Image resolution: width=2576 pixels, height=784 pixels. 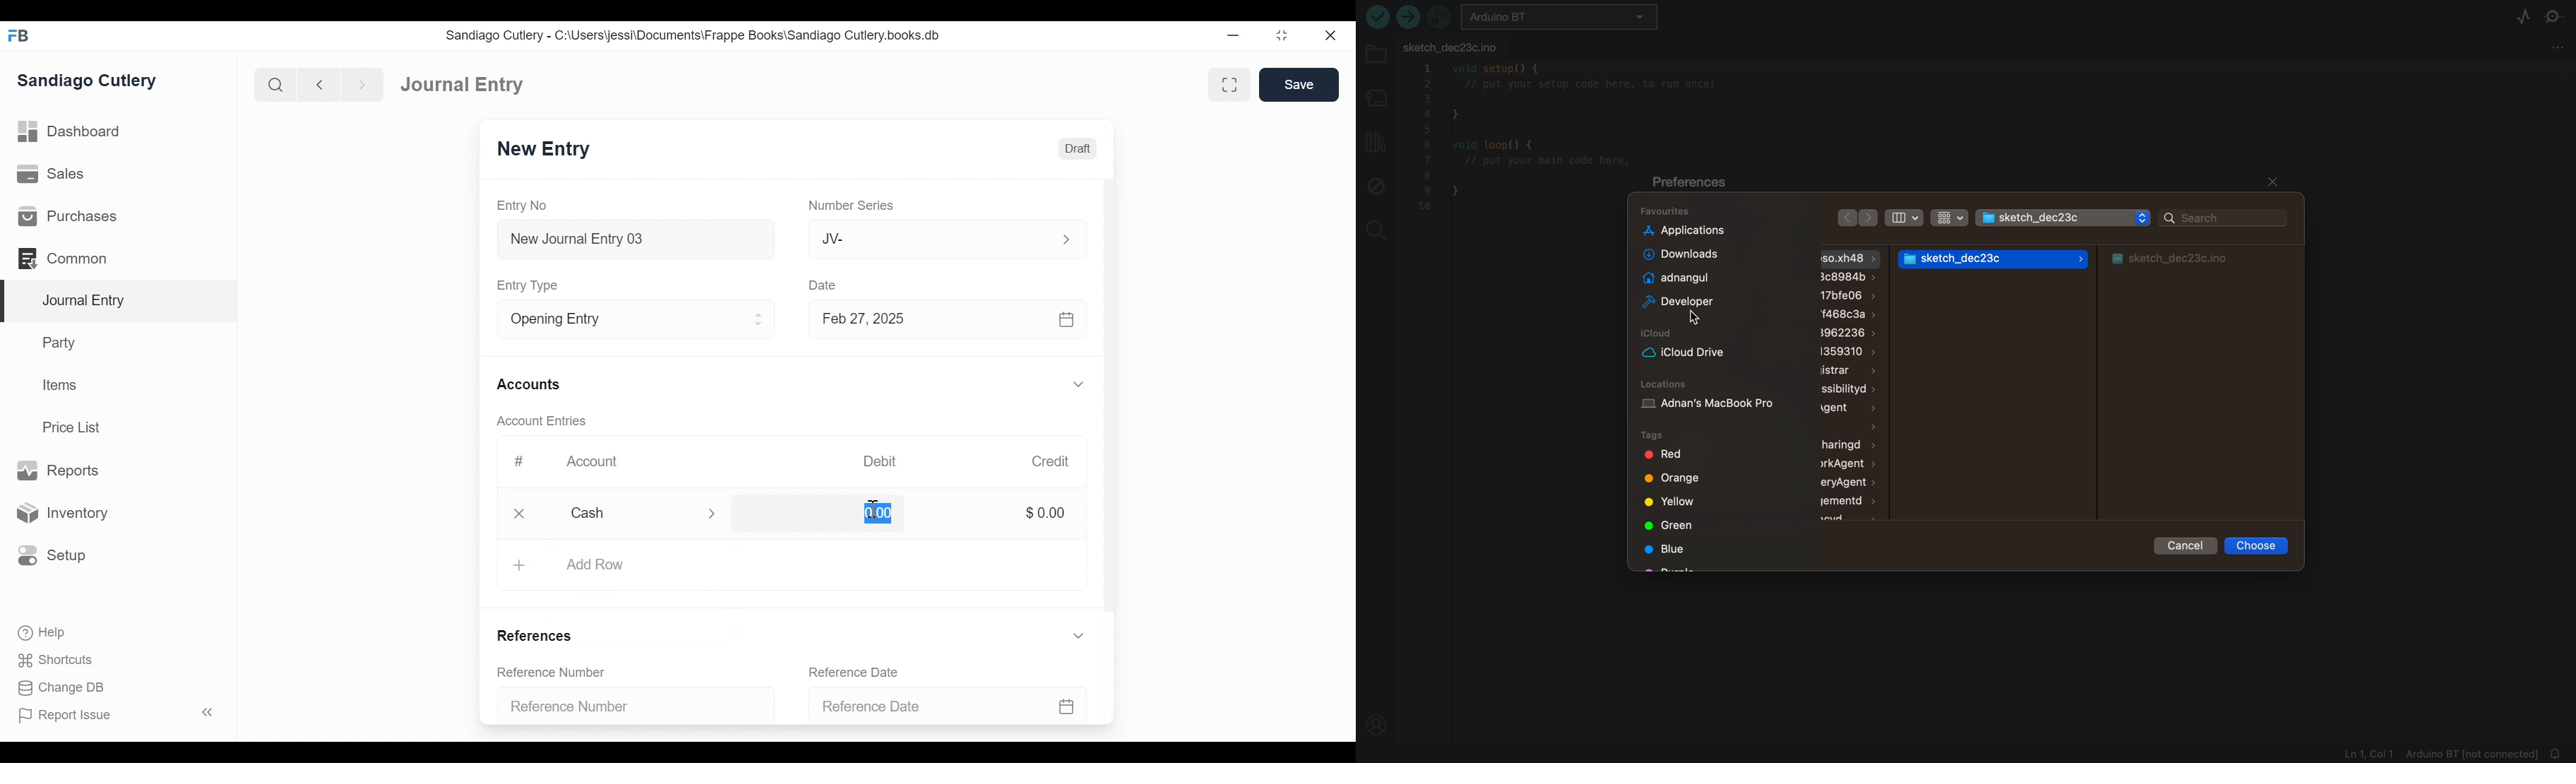 What do you see at coordinates (43, 633) in the screenshot?
I see `Help` at bounding box center [43, 633].